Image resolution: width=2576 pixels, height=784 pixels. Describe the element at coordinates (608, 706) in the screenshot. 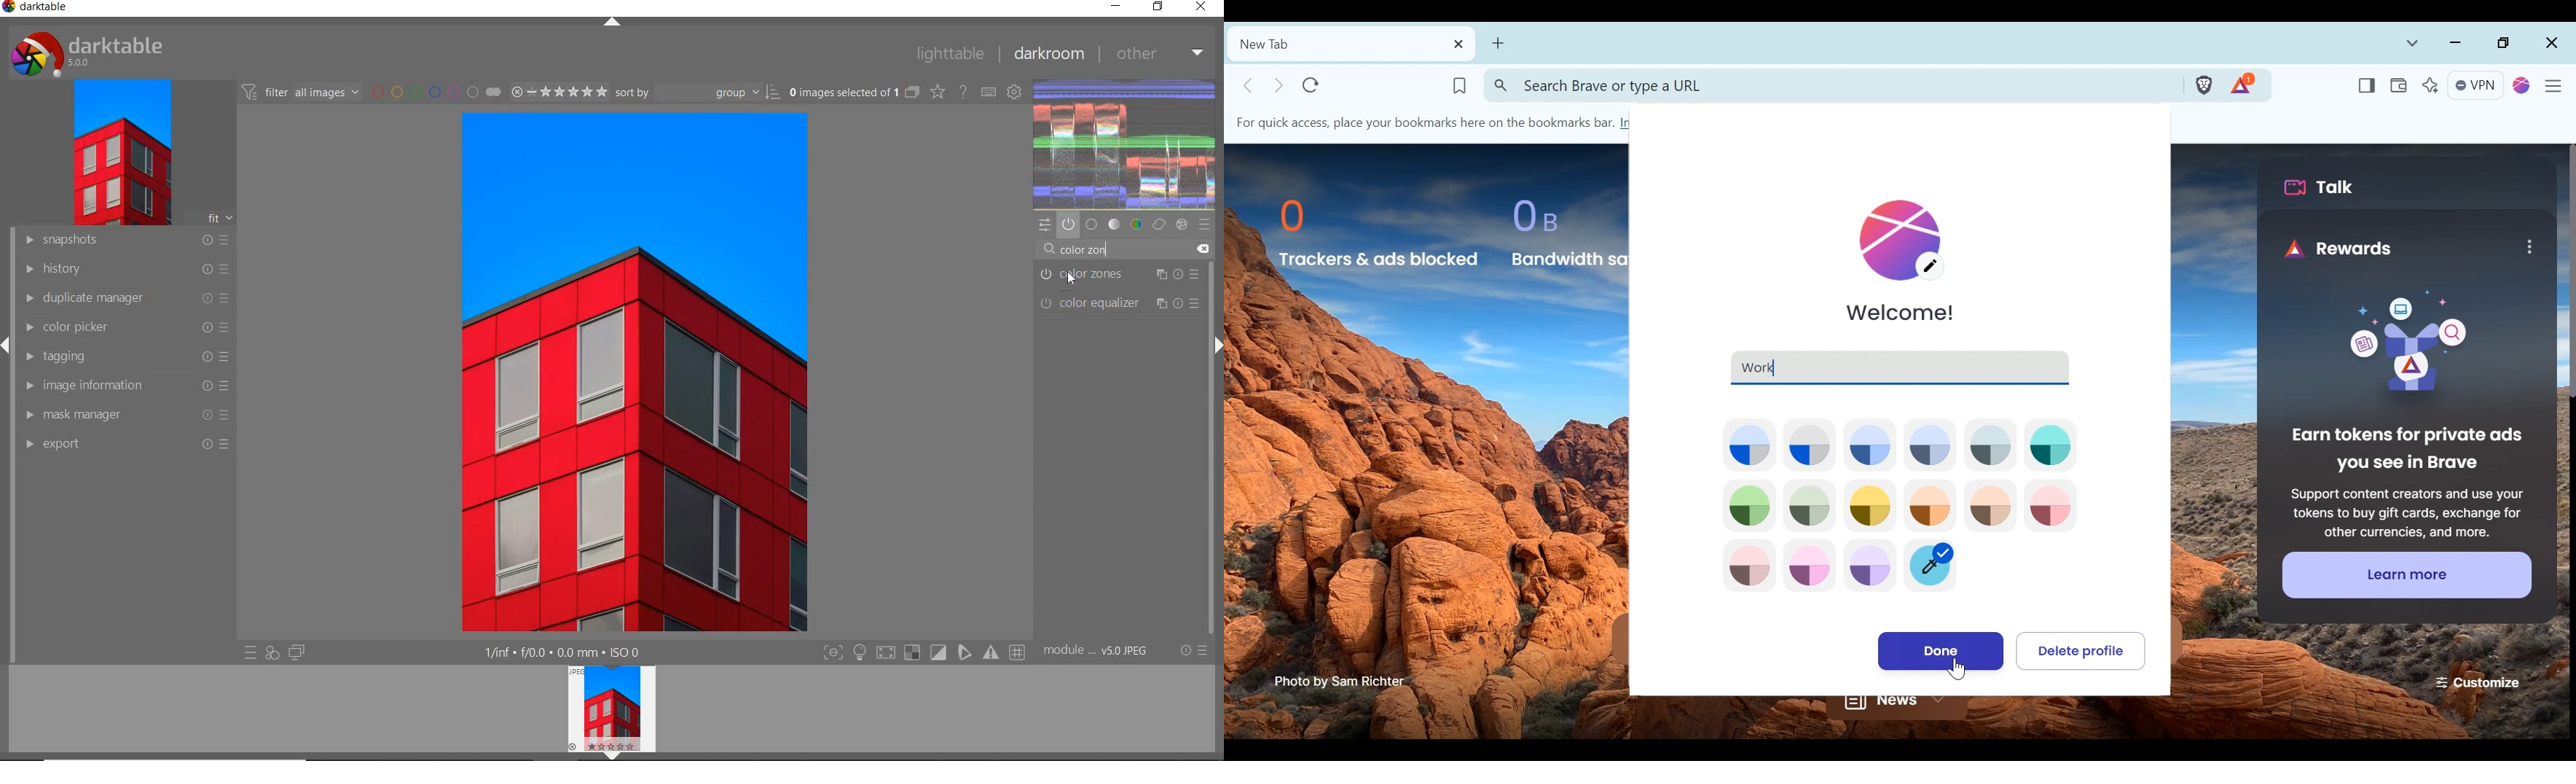

I see `image preview` at that location.